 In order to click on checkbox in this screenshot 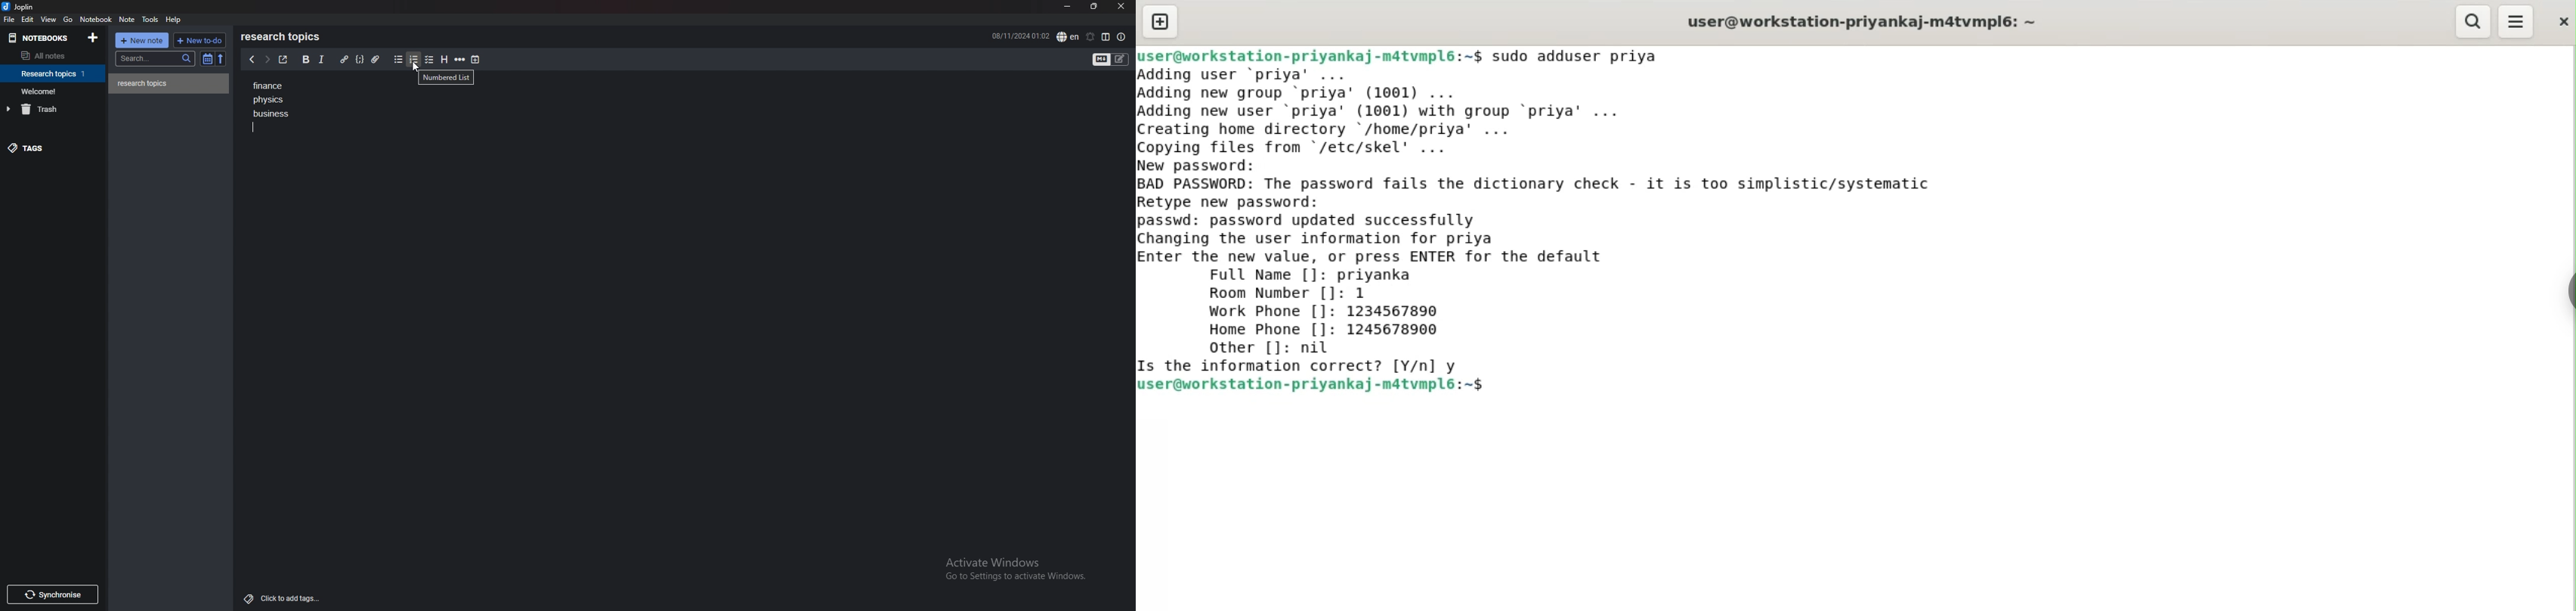, I will do `click(430, 59)`.